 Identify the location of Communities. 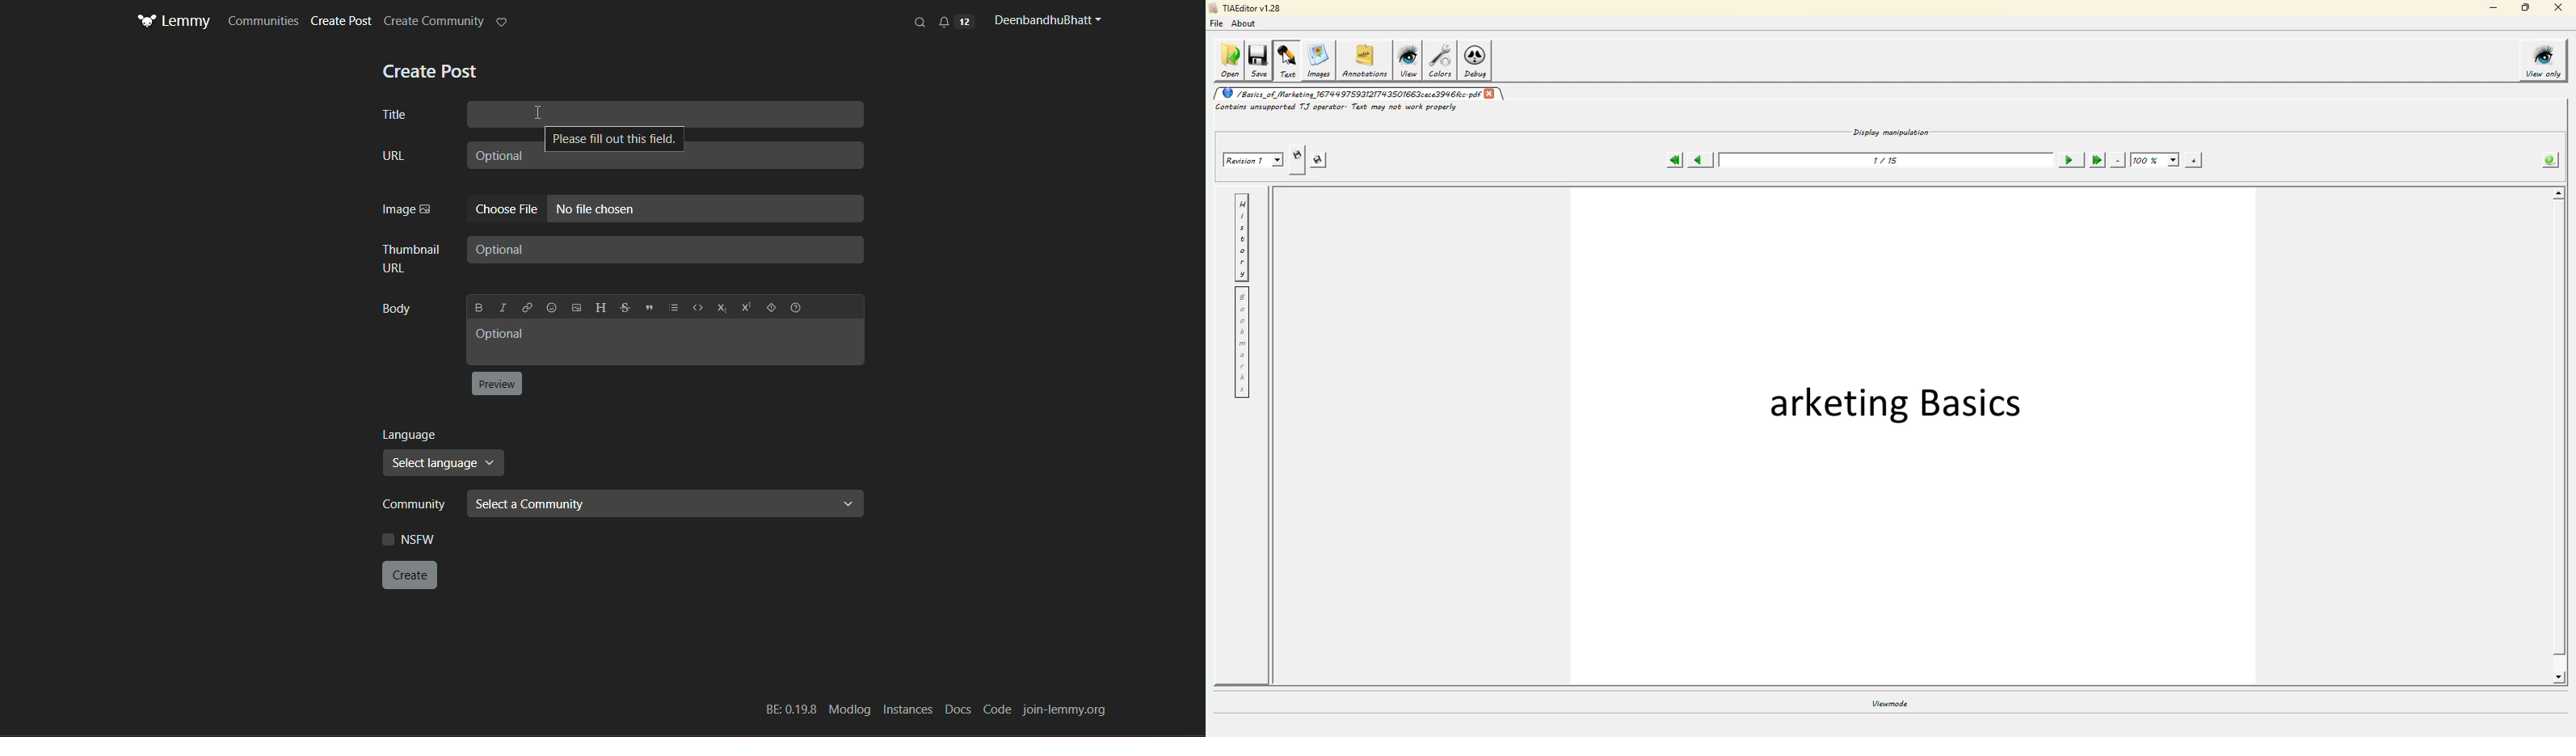
(263, 20).